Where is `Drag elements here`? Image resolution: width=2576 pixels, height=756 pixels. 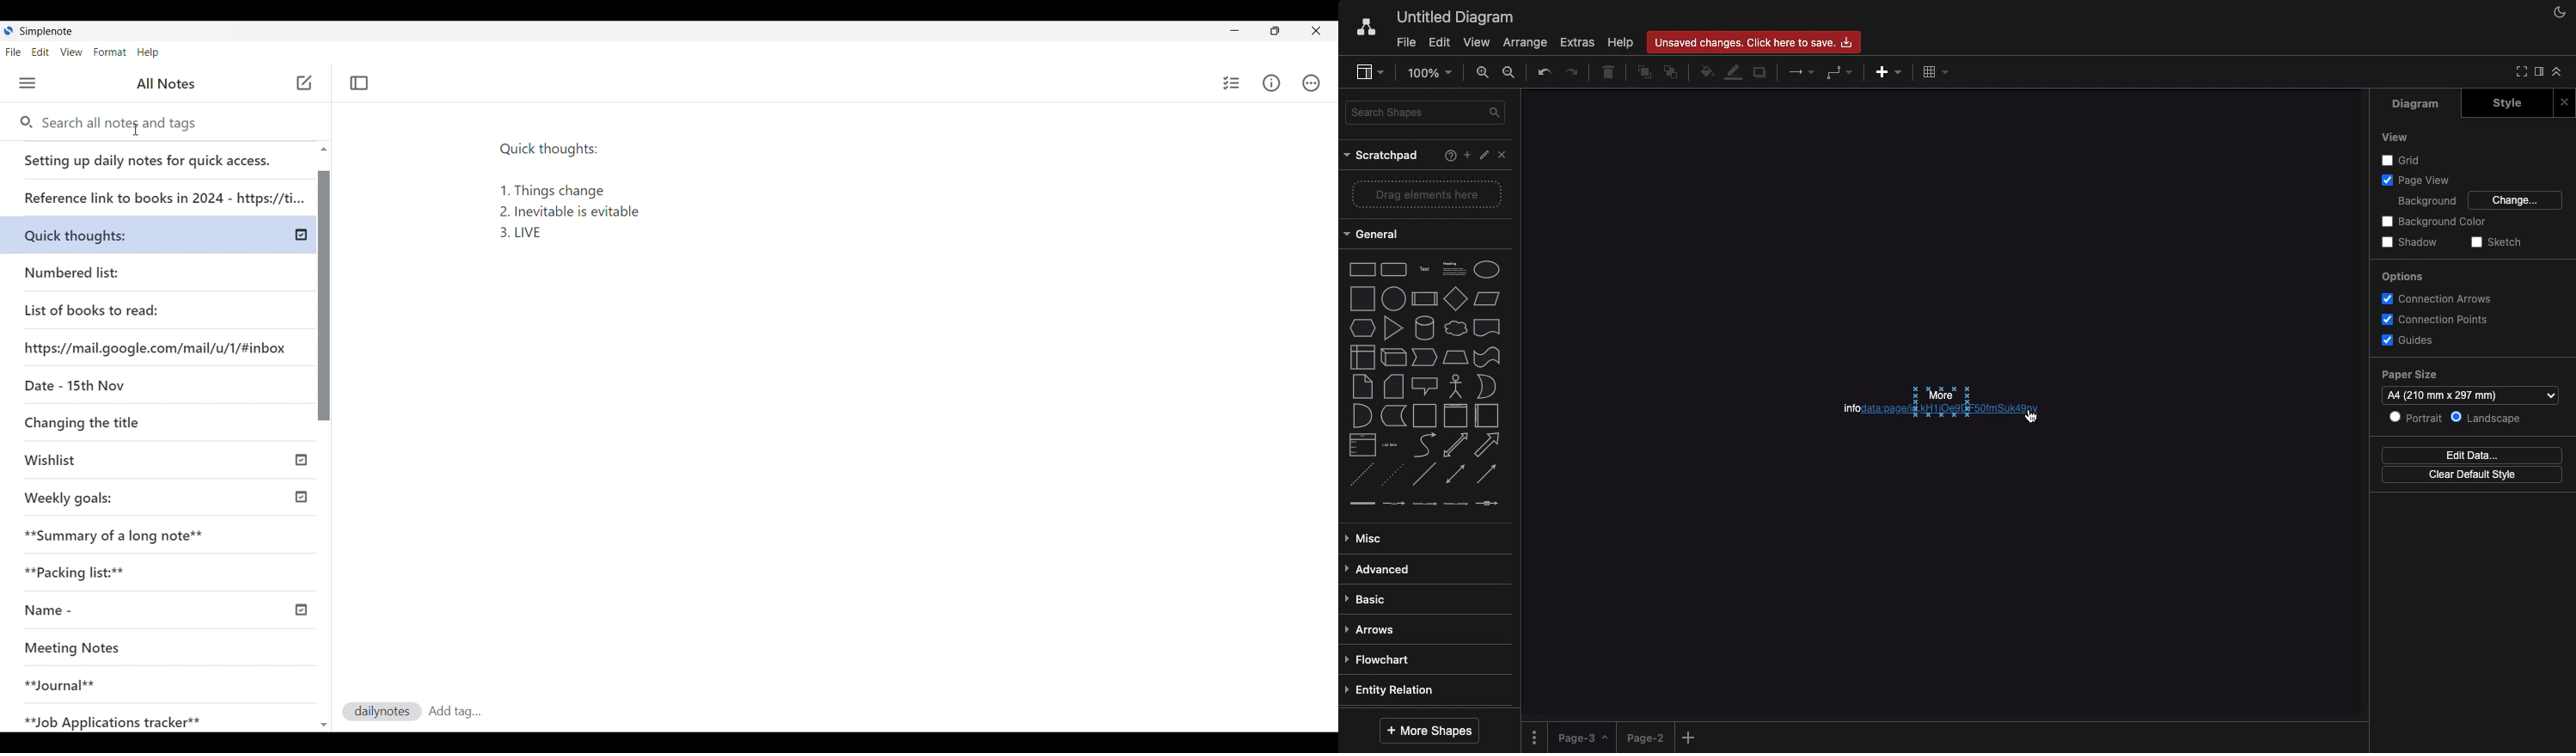 Drag elements here is located at coordinates (1429, 193).